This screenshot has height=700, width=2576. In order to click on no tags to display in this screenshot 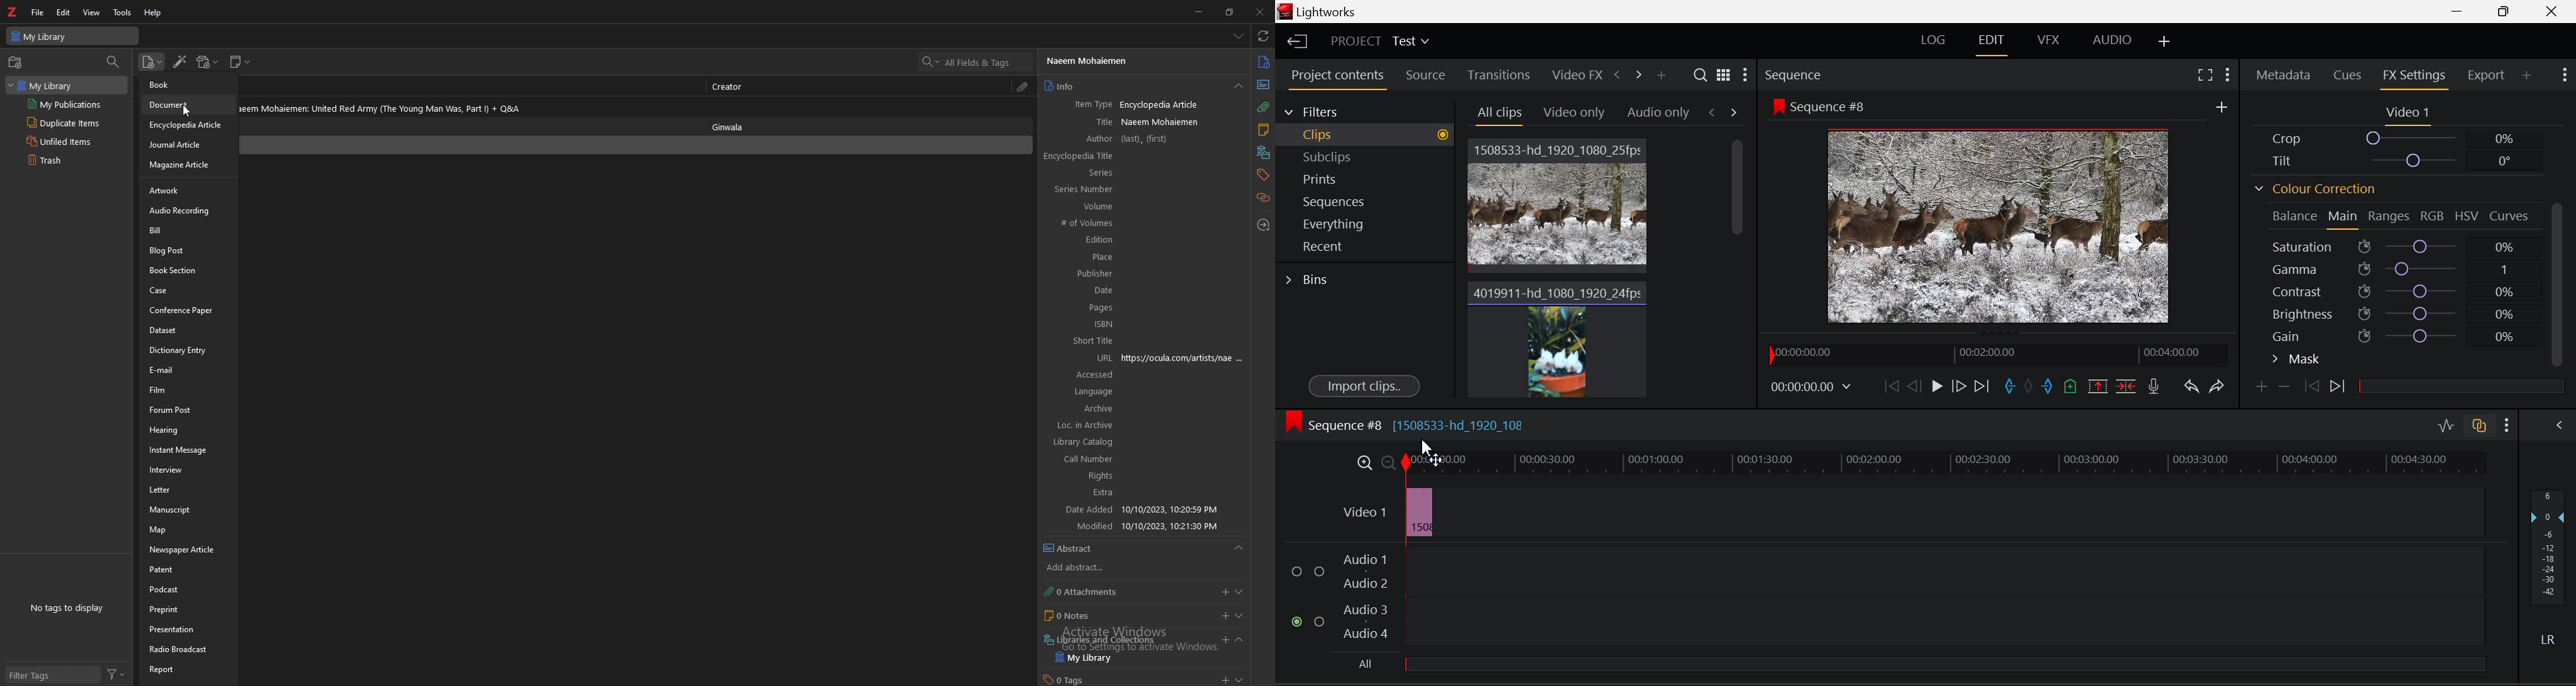, I will do `click(66, 608)`.